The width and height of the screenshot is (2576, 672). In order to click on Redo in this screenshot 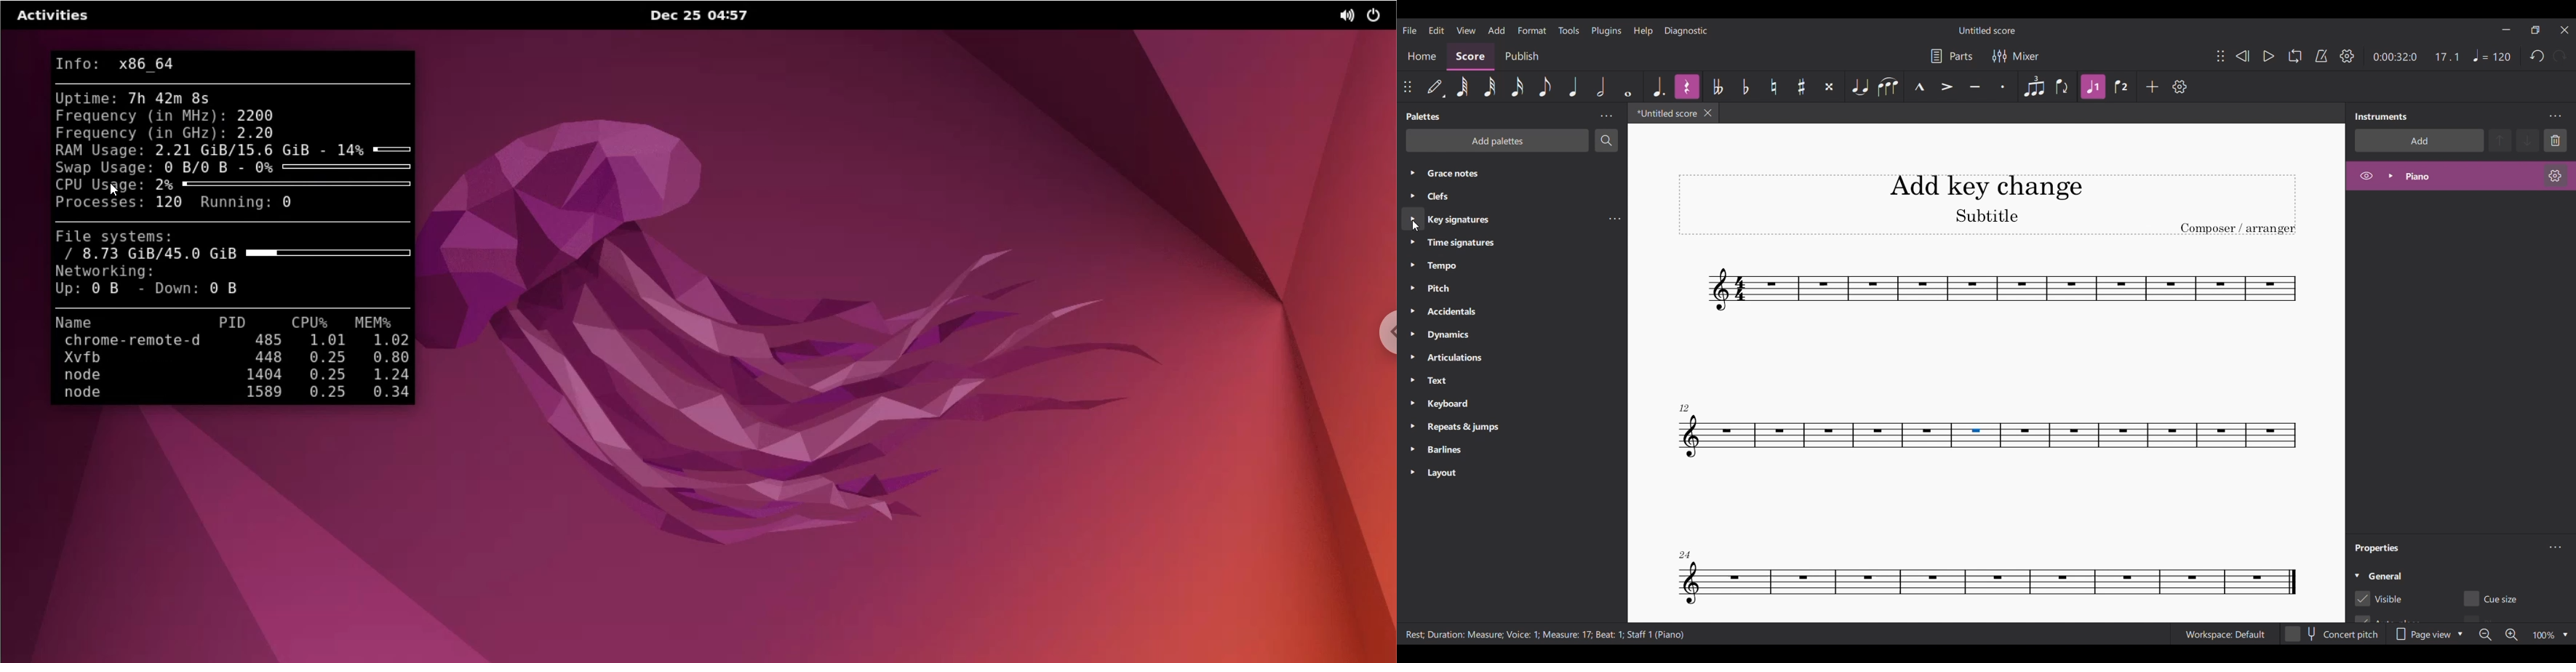, I will do `click(2560, 56)`.